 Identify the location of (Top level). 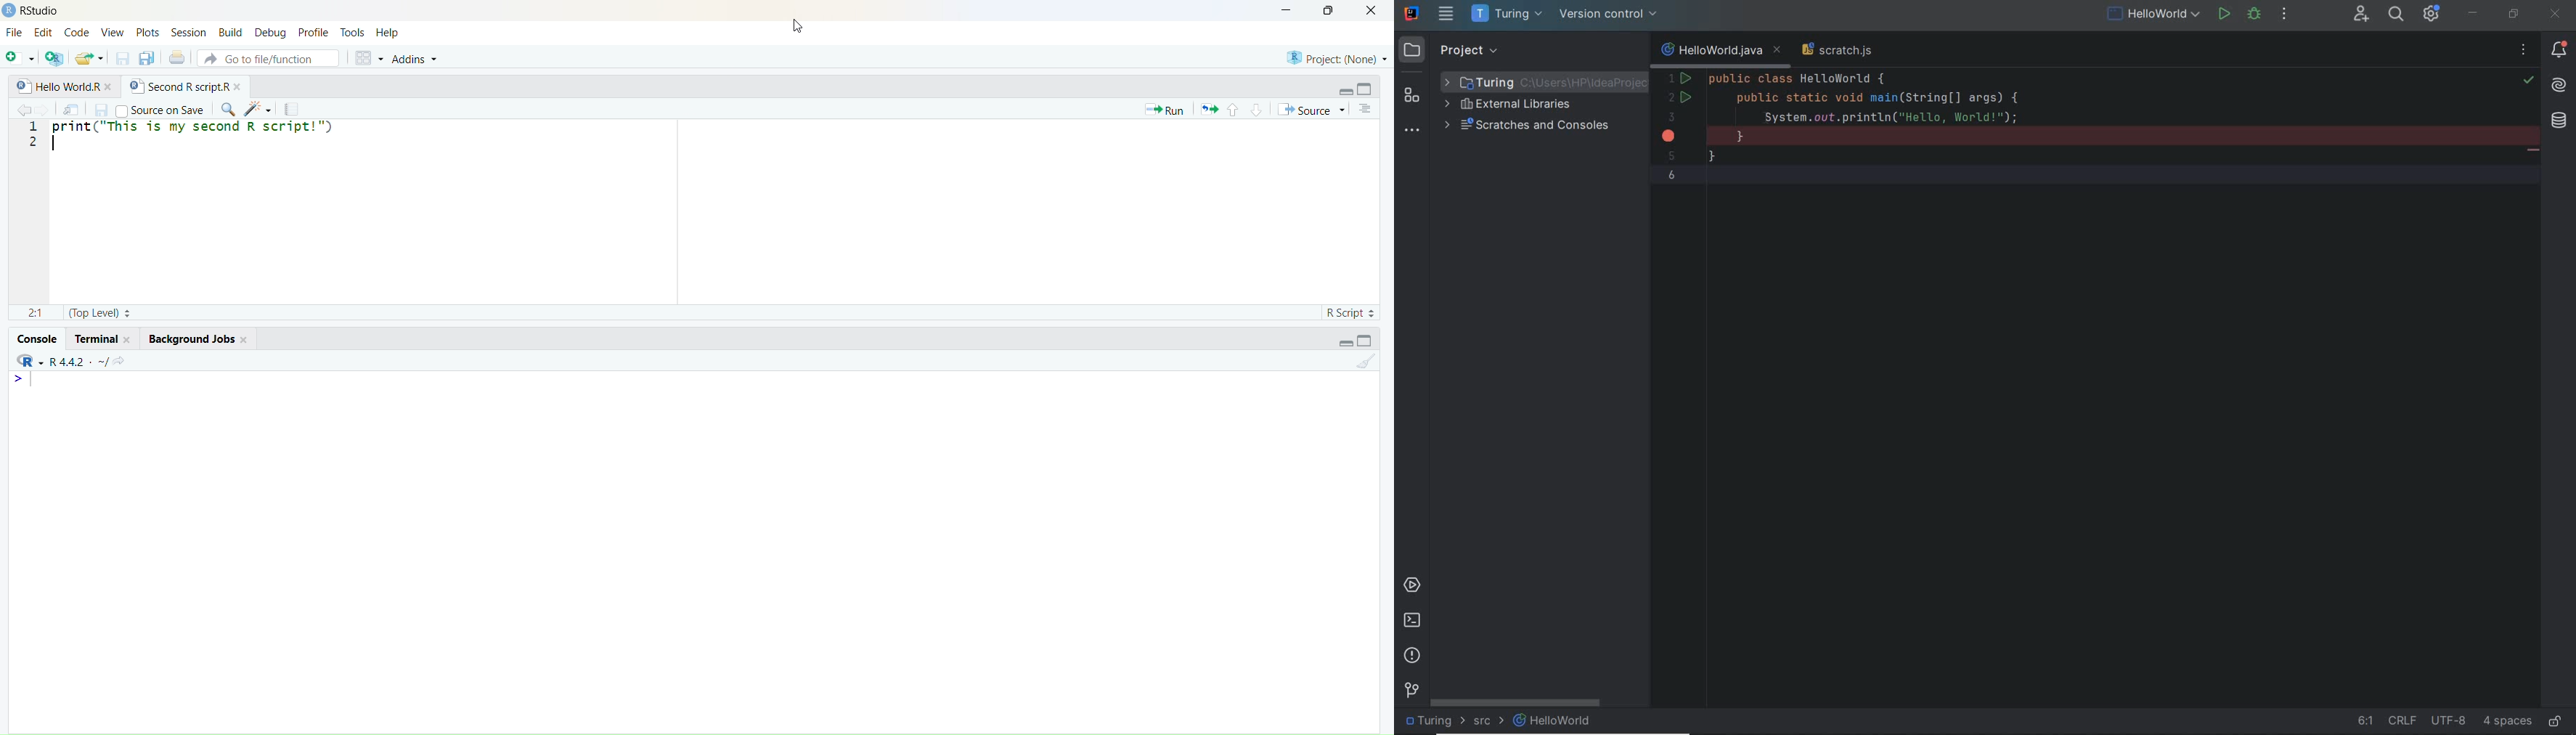
(102, 314).